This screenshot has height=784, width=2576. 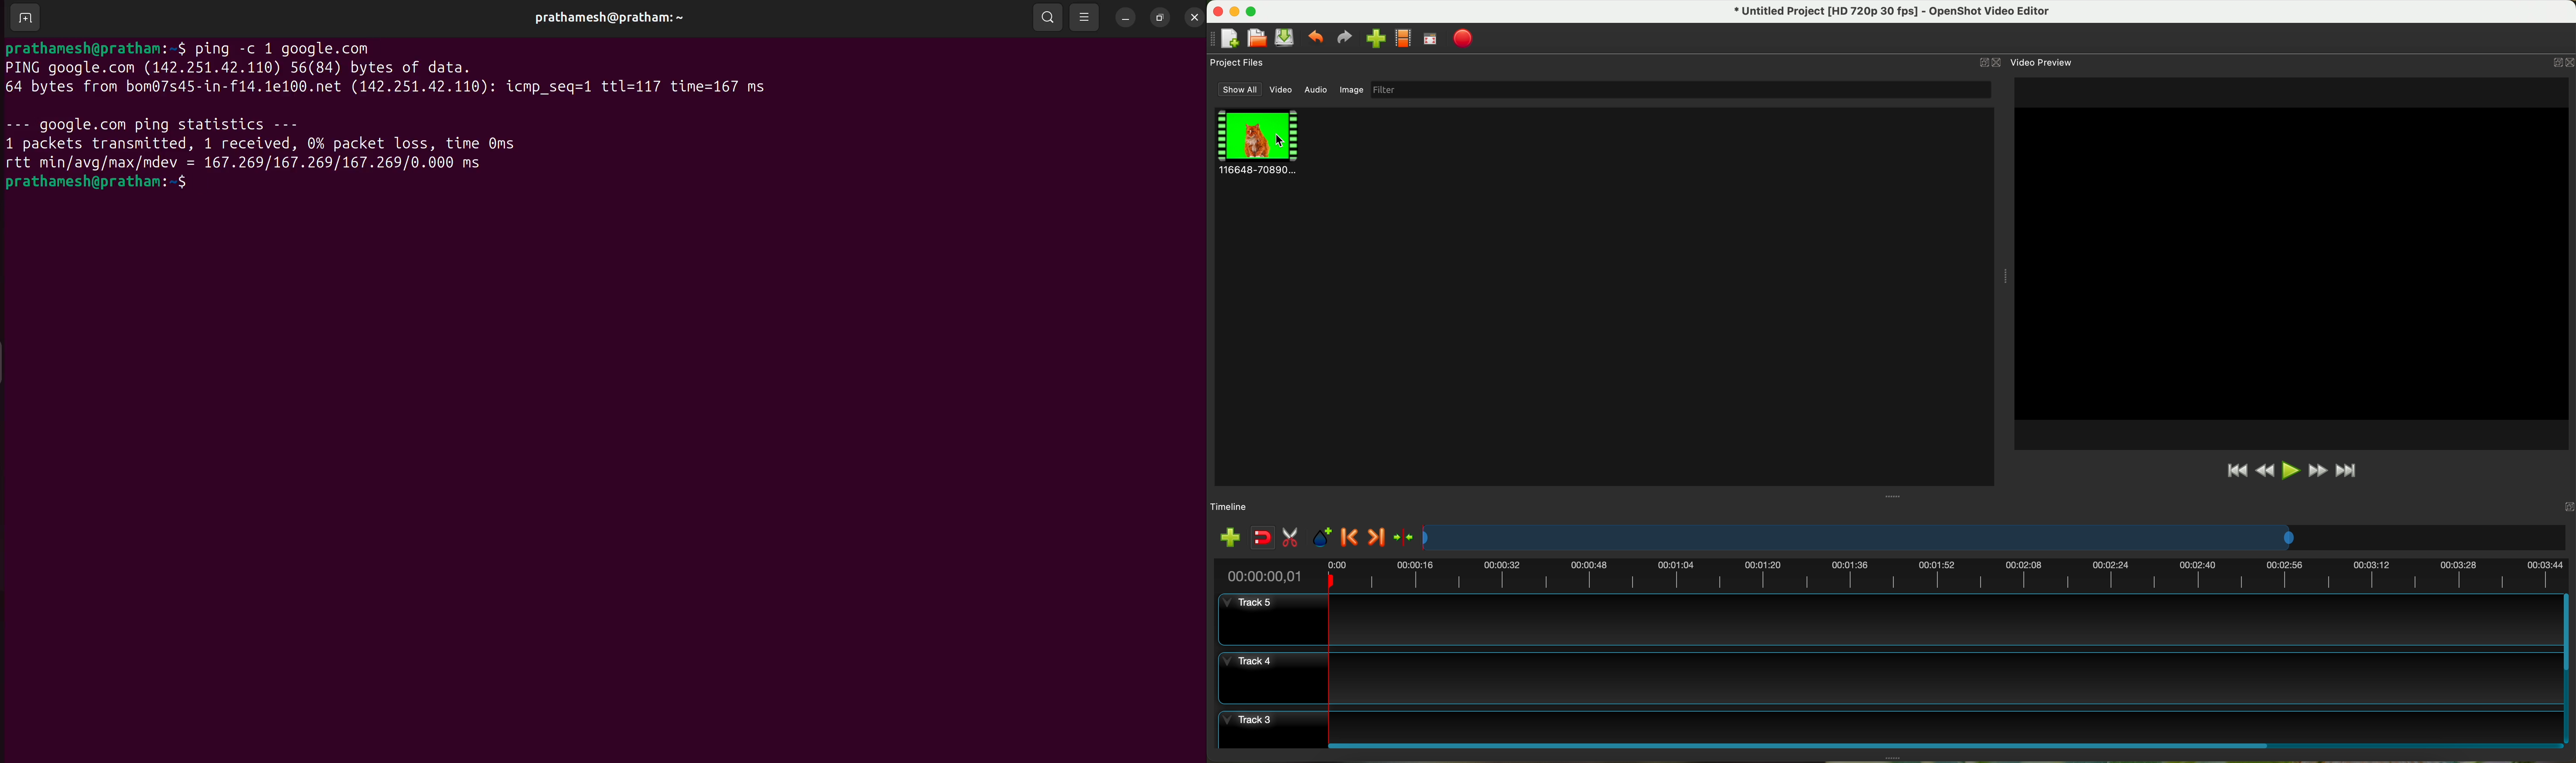 I want to click on previous marker, so click(x=1351, y=537).